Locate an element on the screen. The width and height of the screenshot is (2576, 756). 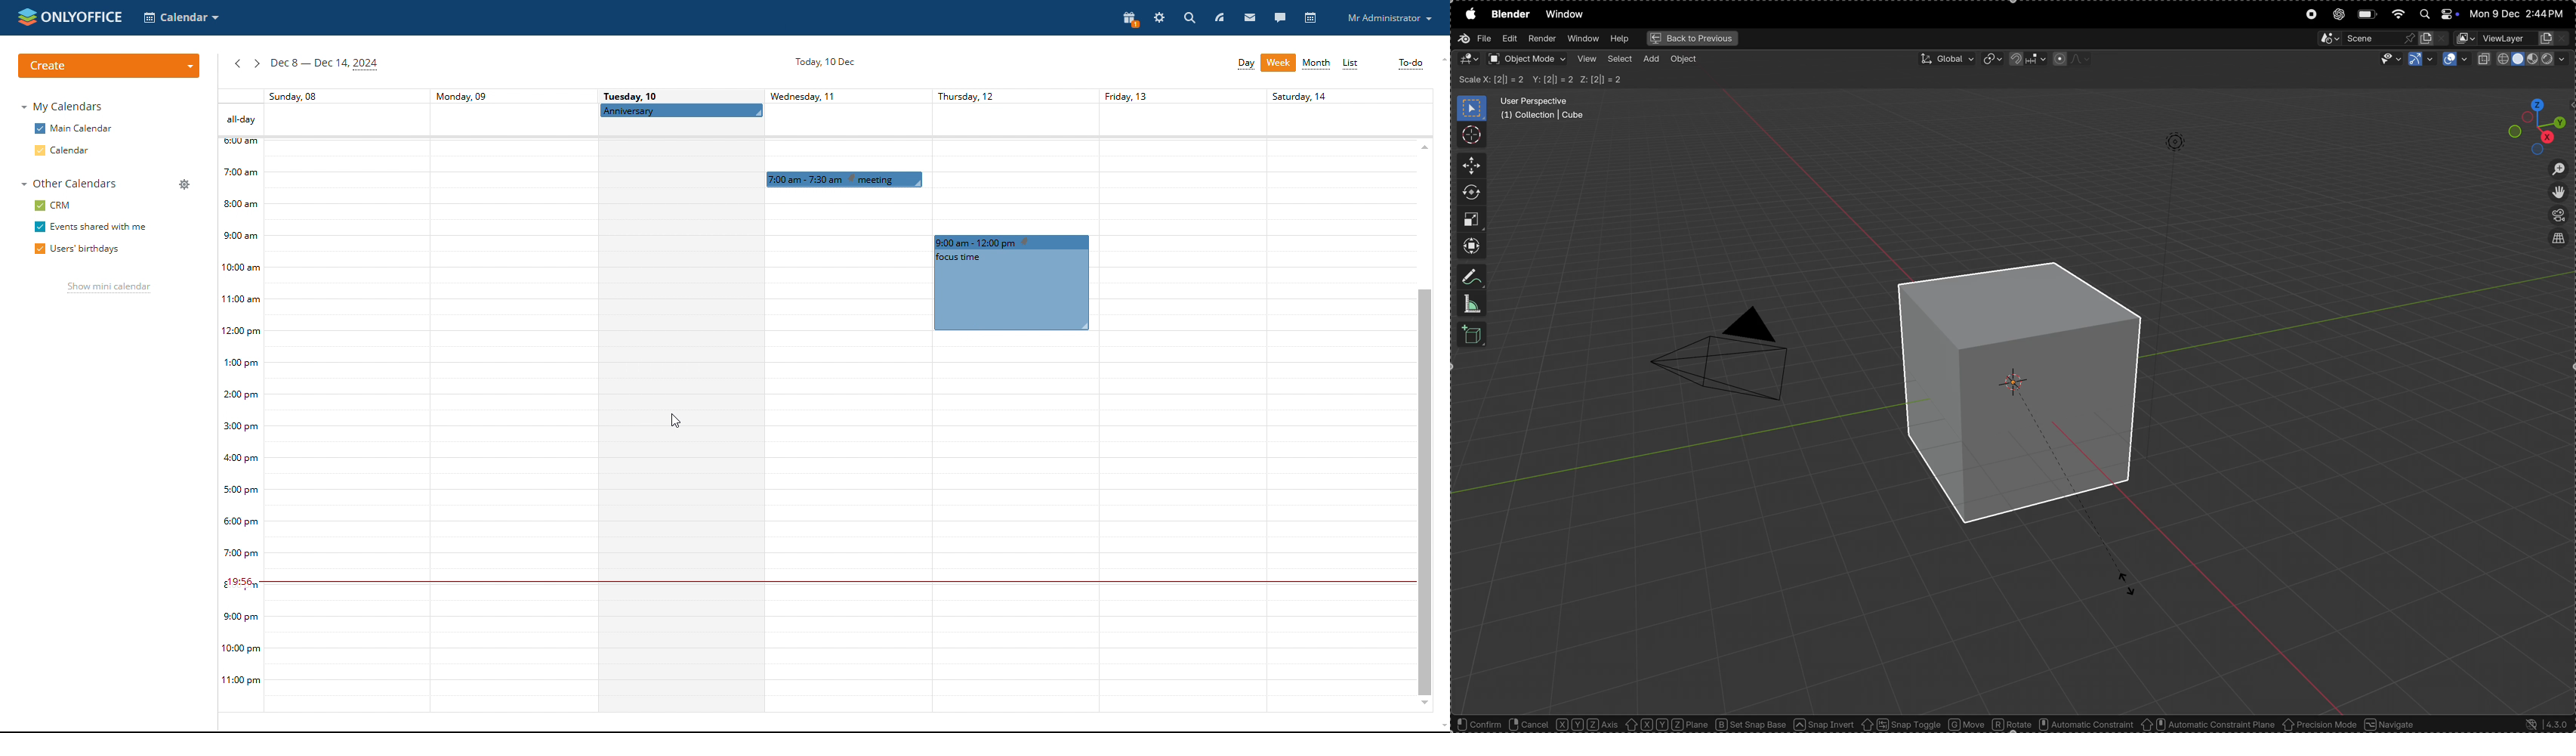
scrollbar is located at coordinates (1424, 490).